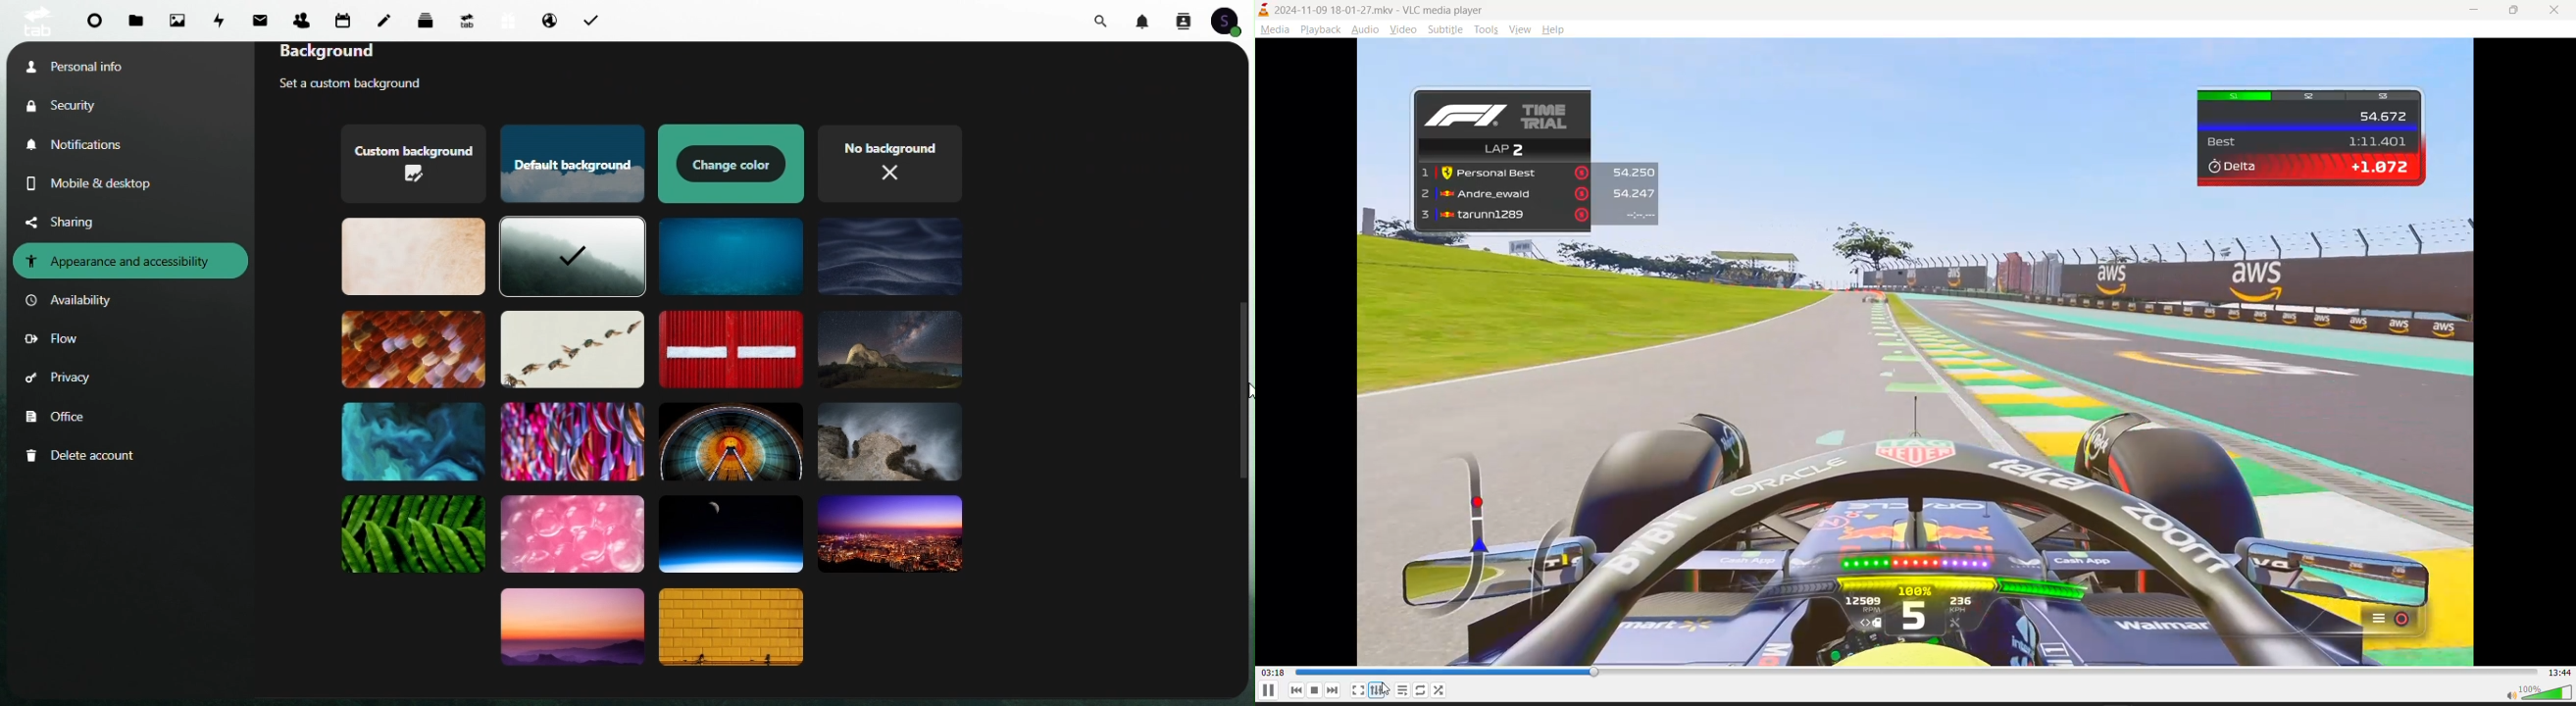 Image resolution: width=2576 pixels, height=728 pixels. What do you see at coordinates (2561, 672) in the screenshot?
I see `total track  time` at bounding box center [2561, 672].